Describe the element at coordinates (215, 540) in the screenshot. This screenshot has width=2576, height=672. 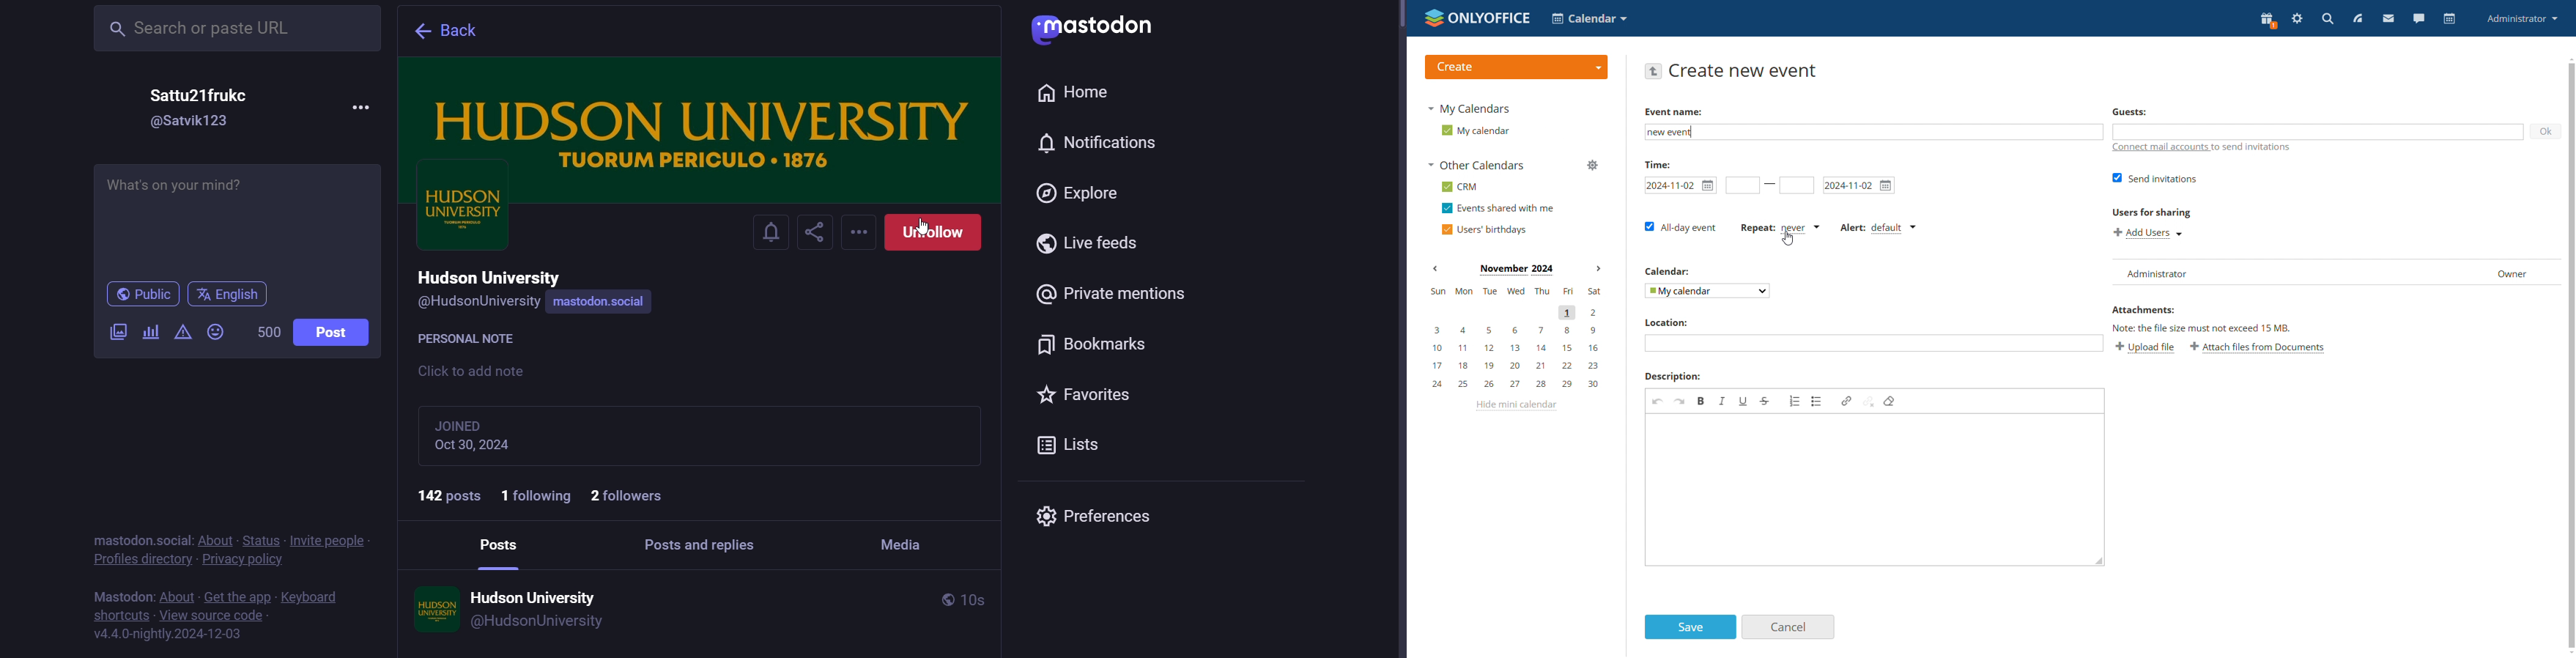
I see `about` at that location.